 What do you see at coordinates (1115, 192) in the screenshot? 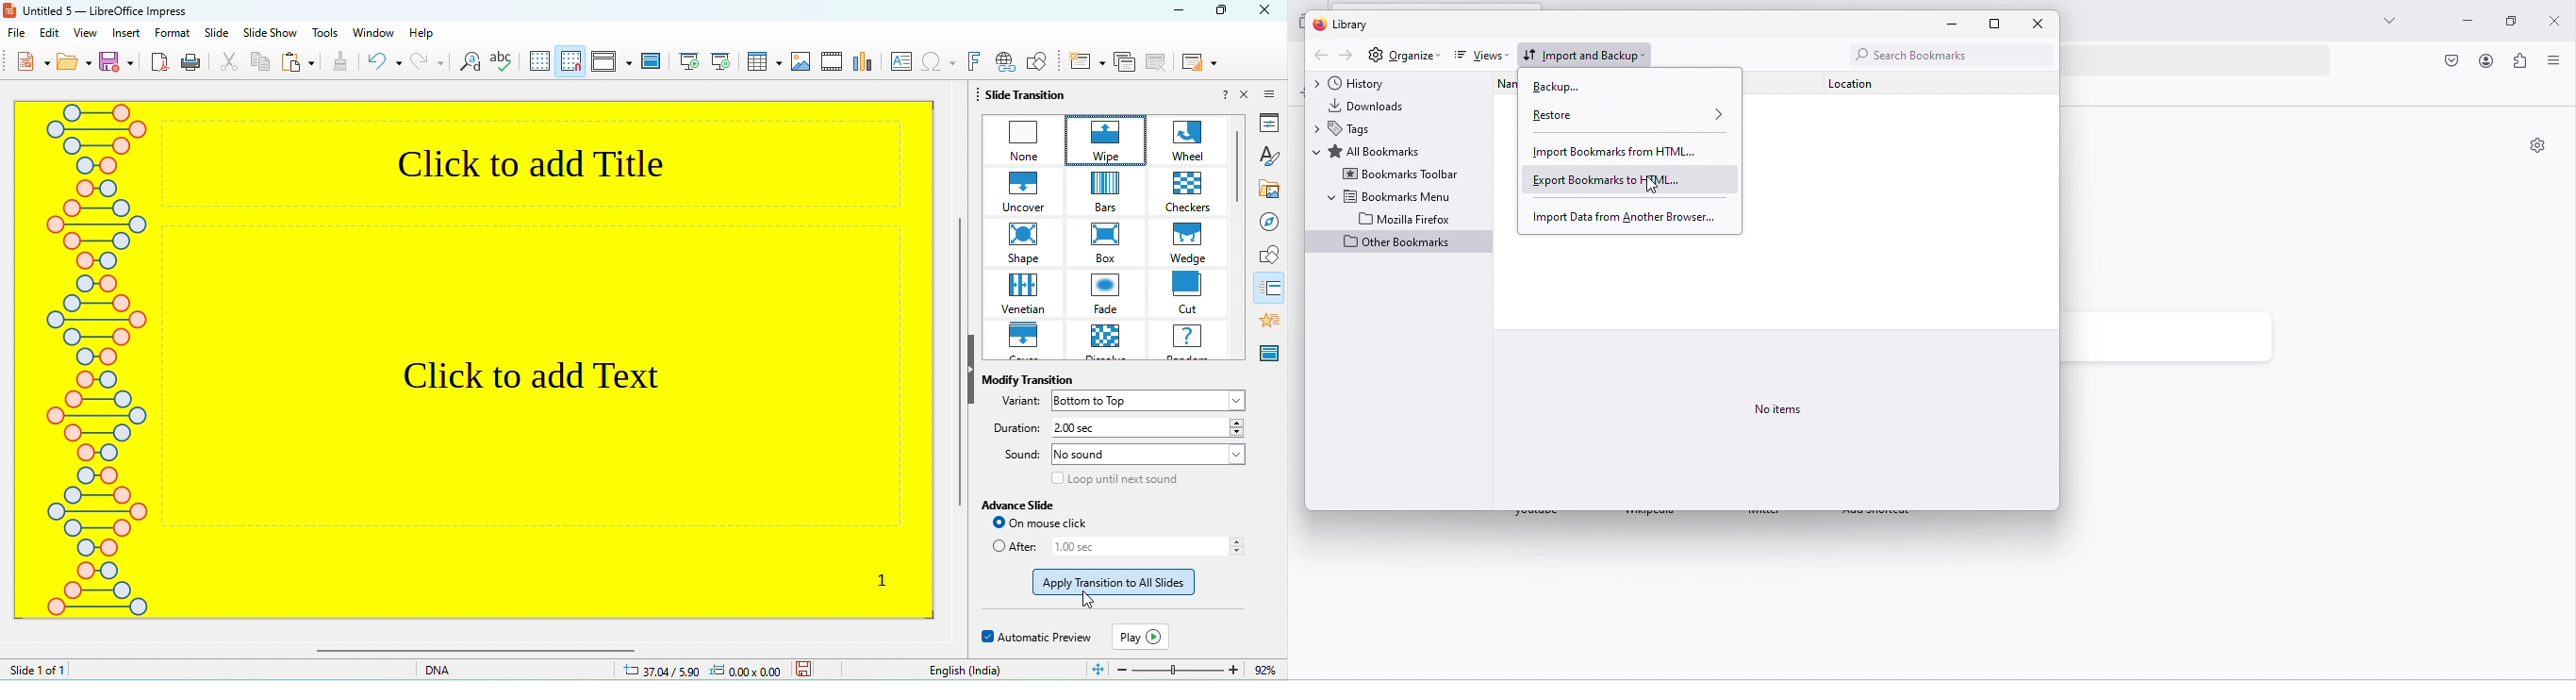
I see `bars` at bounding box center [1115, 192].